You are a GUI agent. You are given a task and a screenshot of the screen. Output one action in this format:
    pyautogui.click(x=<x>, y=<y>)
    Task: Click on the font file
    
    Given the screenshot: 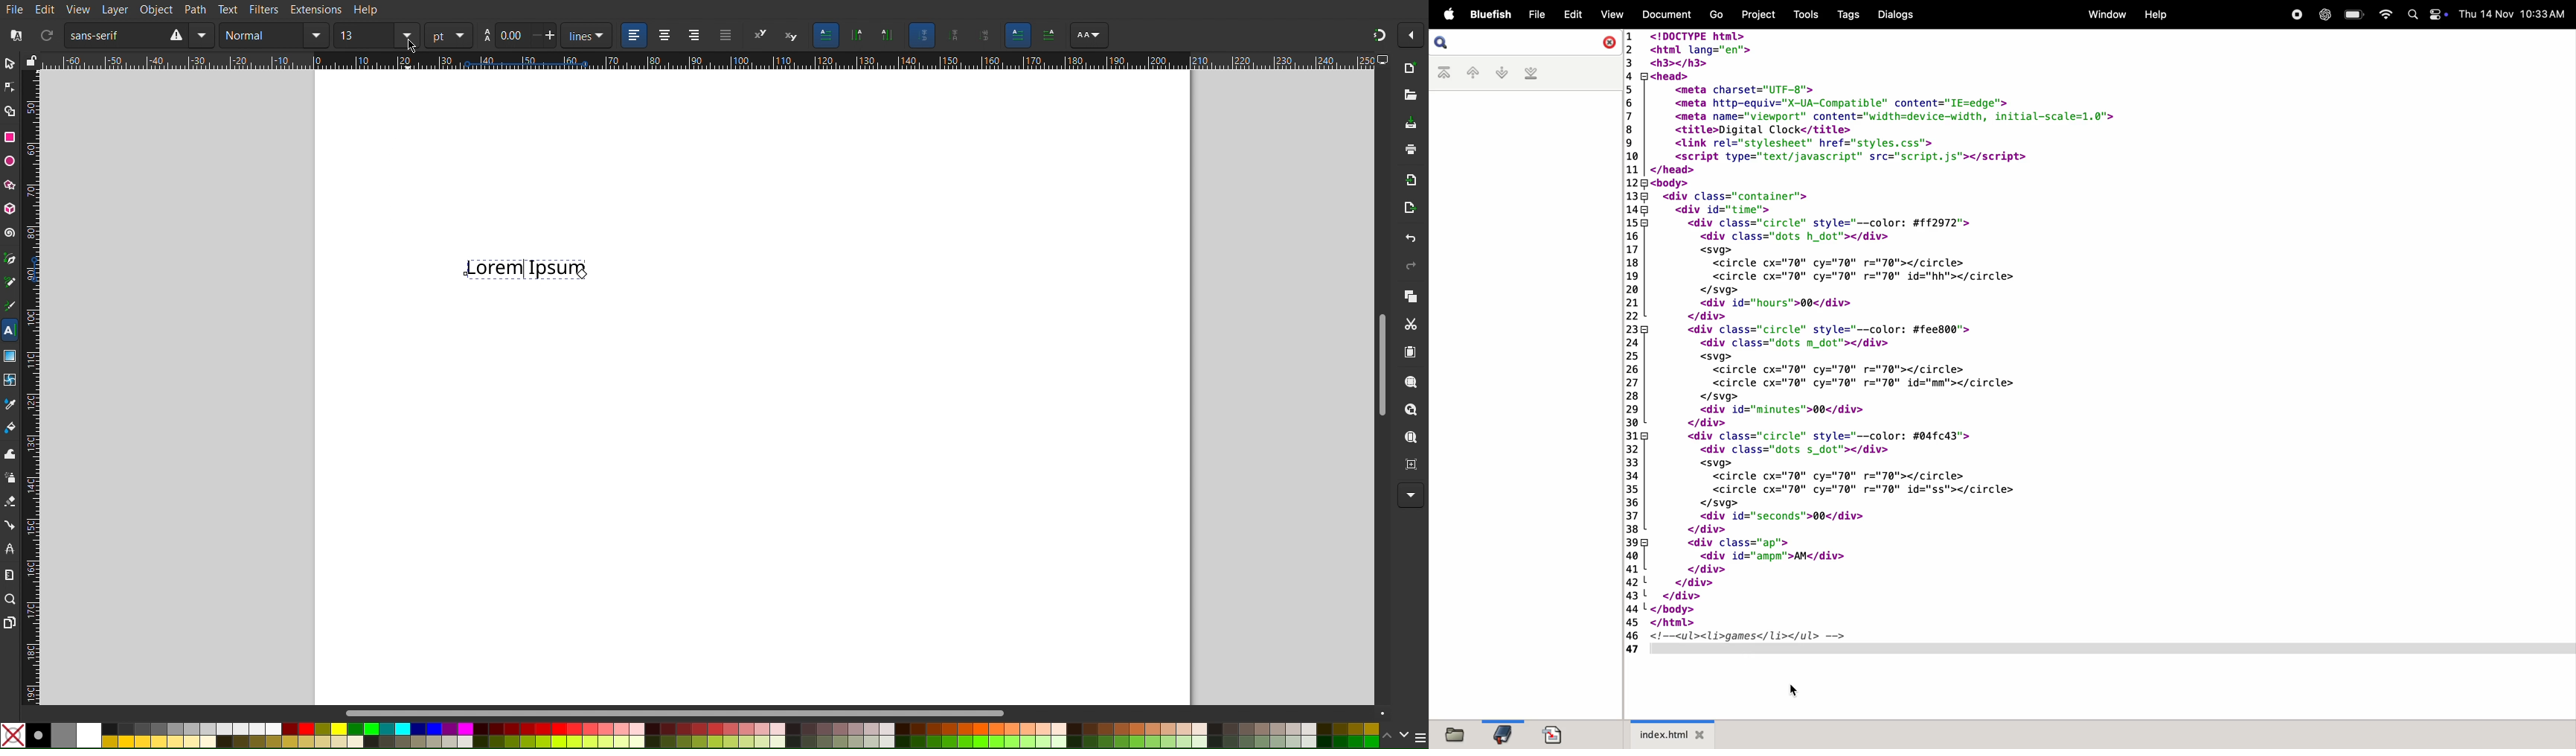 What is the action you would take?
    pyautogui.click(x=19, y=34)
    